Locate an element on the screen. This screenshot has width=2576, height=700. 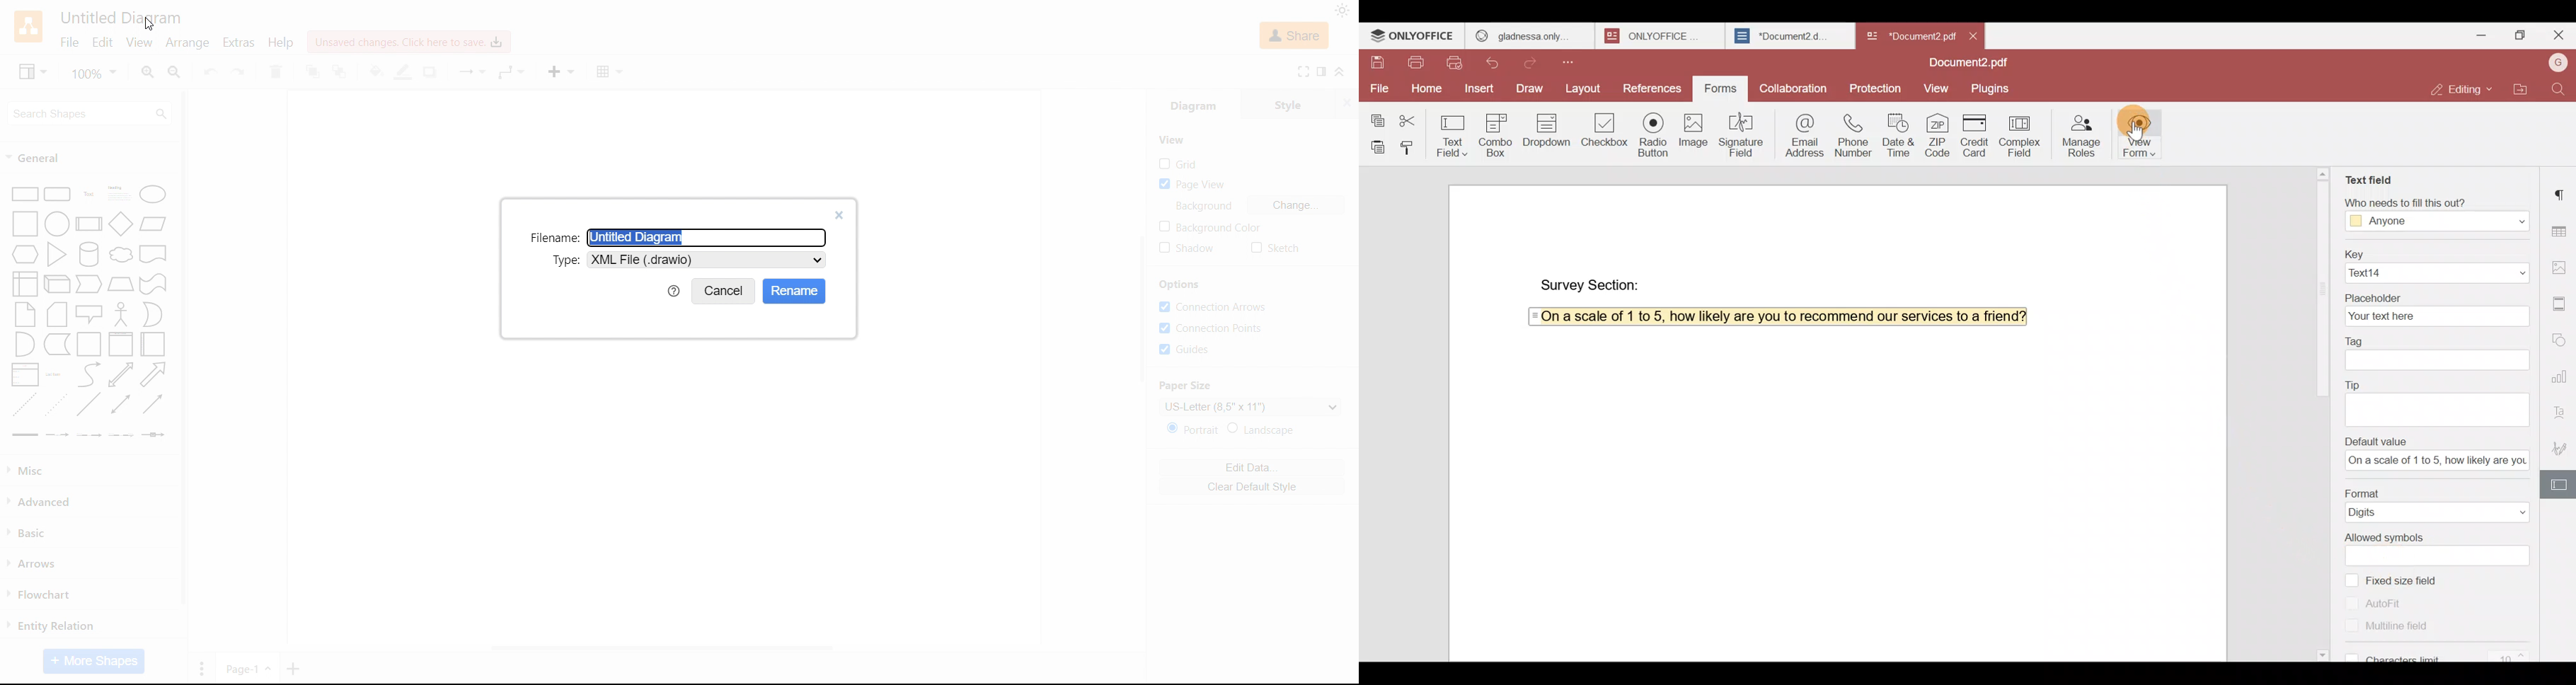
Scroll bar Horizontal   is located at coordinates (660, 650).